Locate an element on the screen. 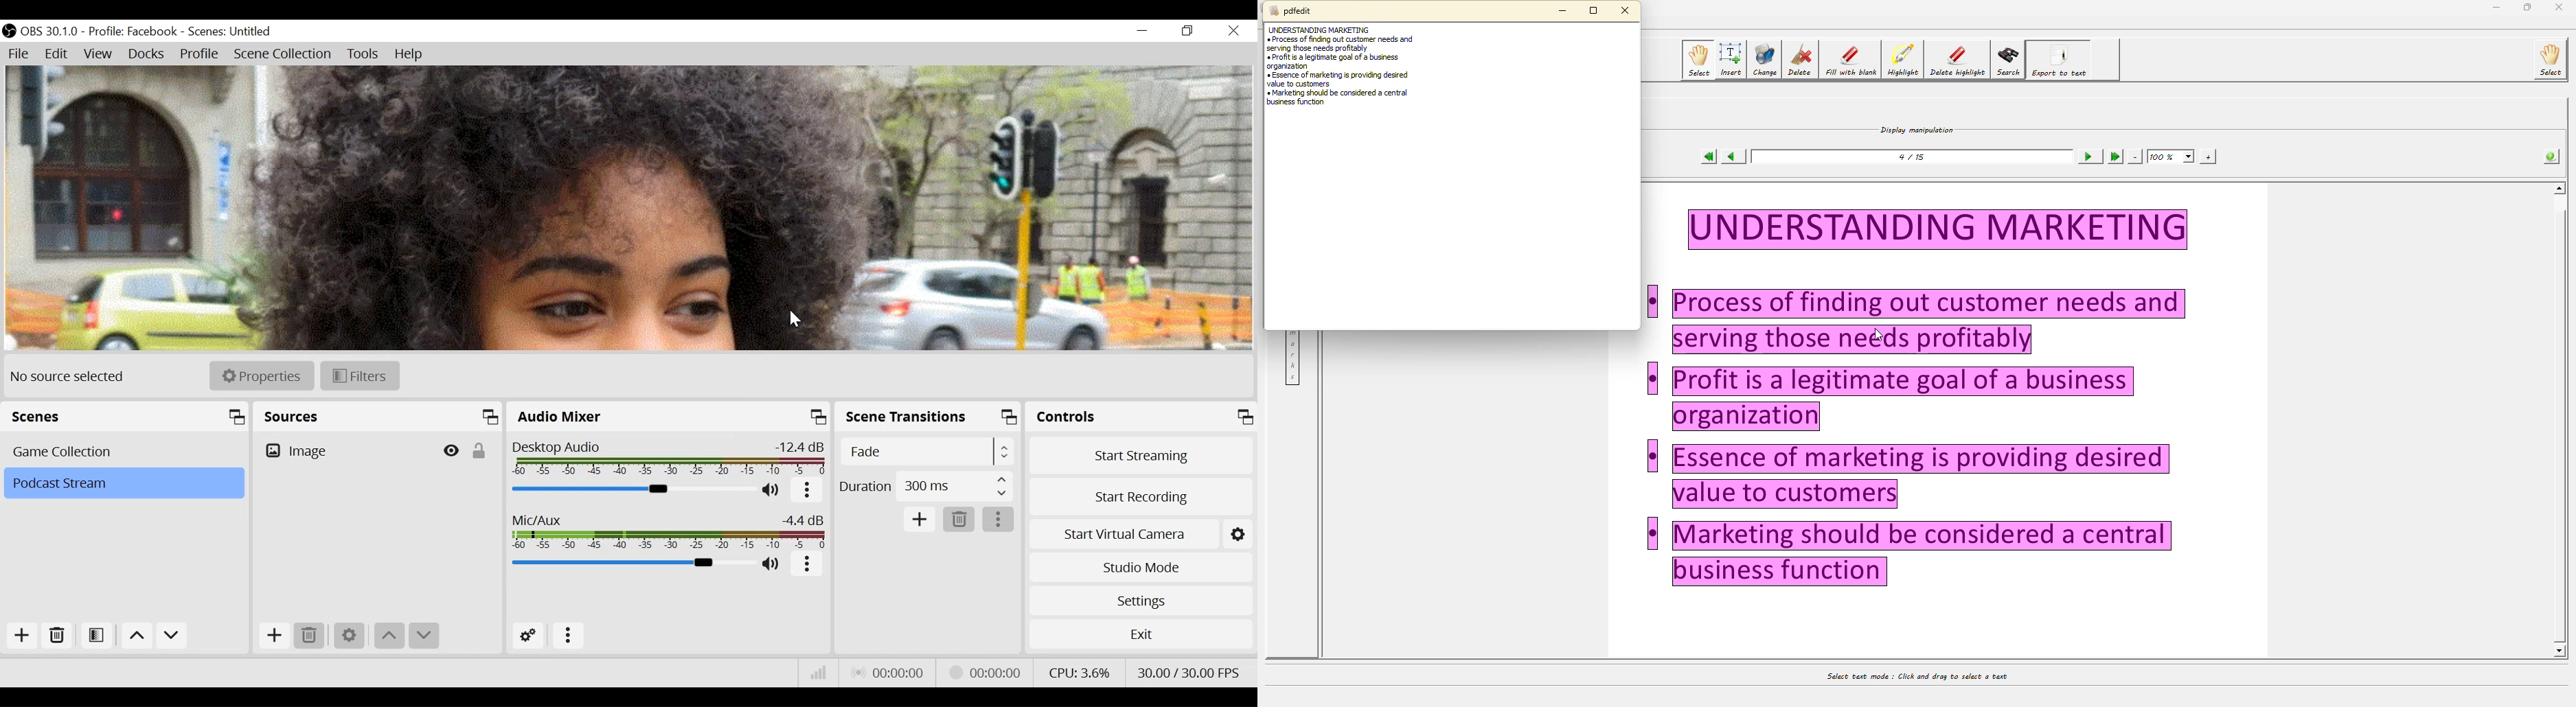  Scene Transition is located at coordinates (929, 416).